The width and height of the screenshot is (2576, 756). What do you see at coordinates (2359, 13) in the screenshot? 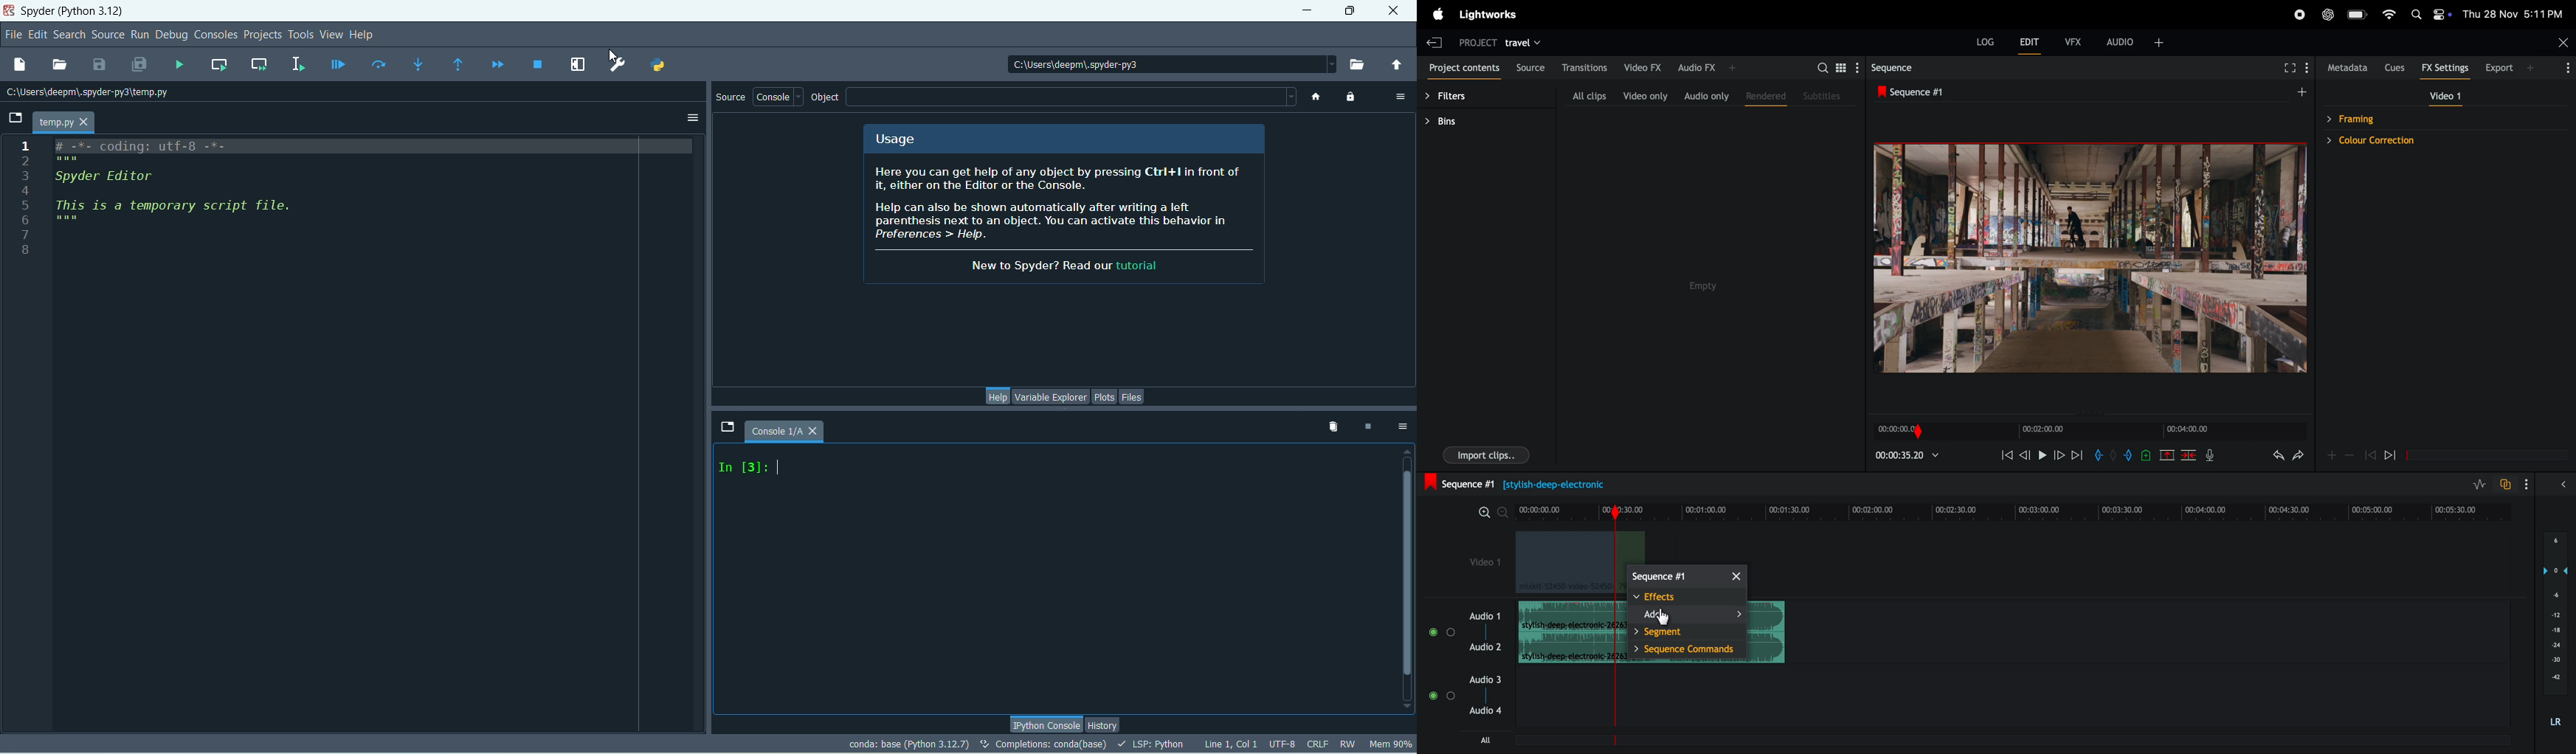
I see `battery` at bounding box center [2359, 13].